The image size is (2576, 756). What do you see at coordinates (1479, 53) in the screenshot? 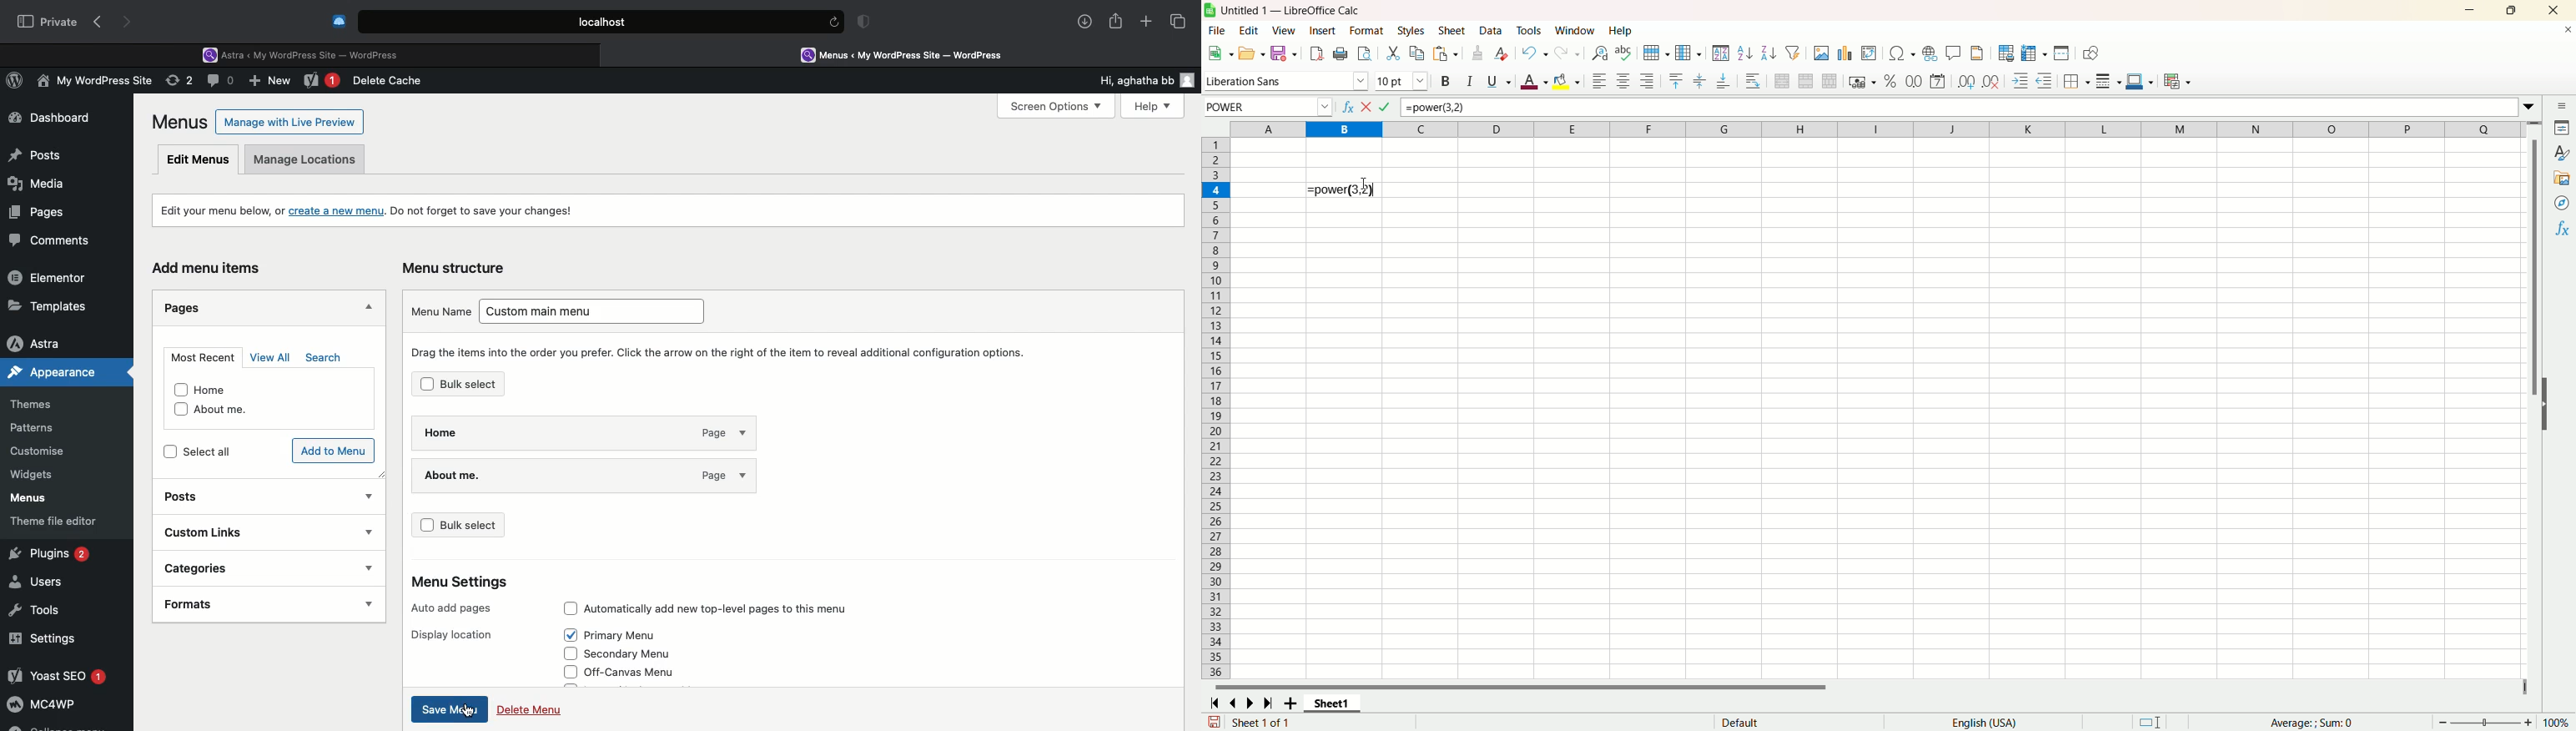
I see `clone formatting` at bounding box center [1479, 53].